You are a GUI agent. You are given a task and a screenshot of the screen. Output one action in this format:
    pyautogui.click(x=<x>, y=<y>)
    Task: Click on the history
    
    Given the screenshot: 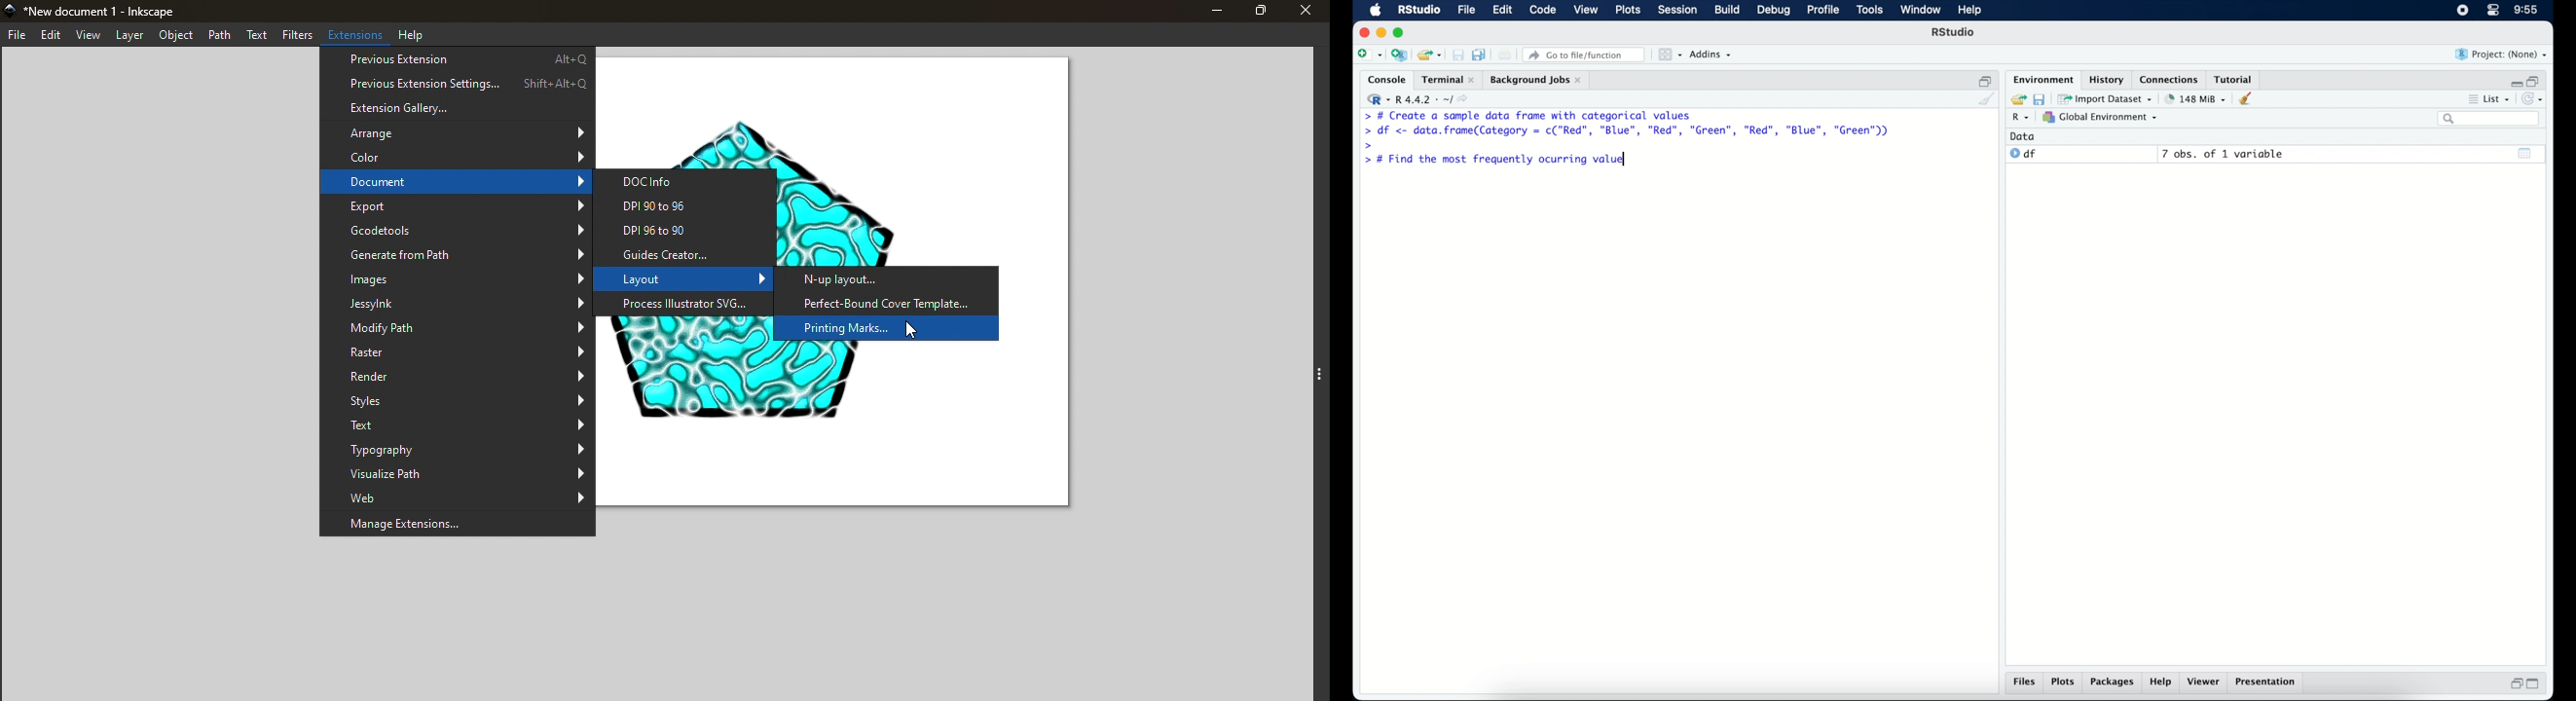 What is the action you would take?
    pyautogui.click(x=2108, y=79)
    